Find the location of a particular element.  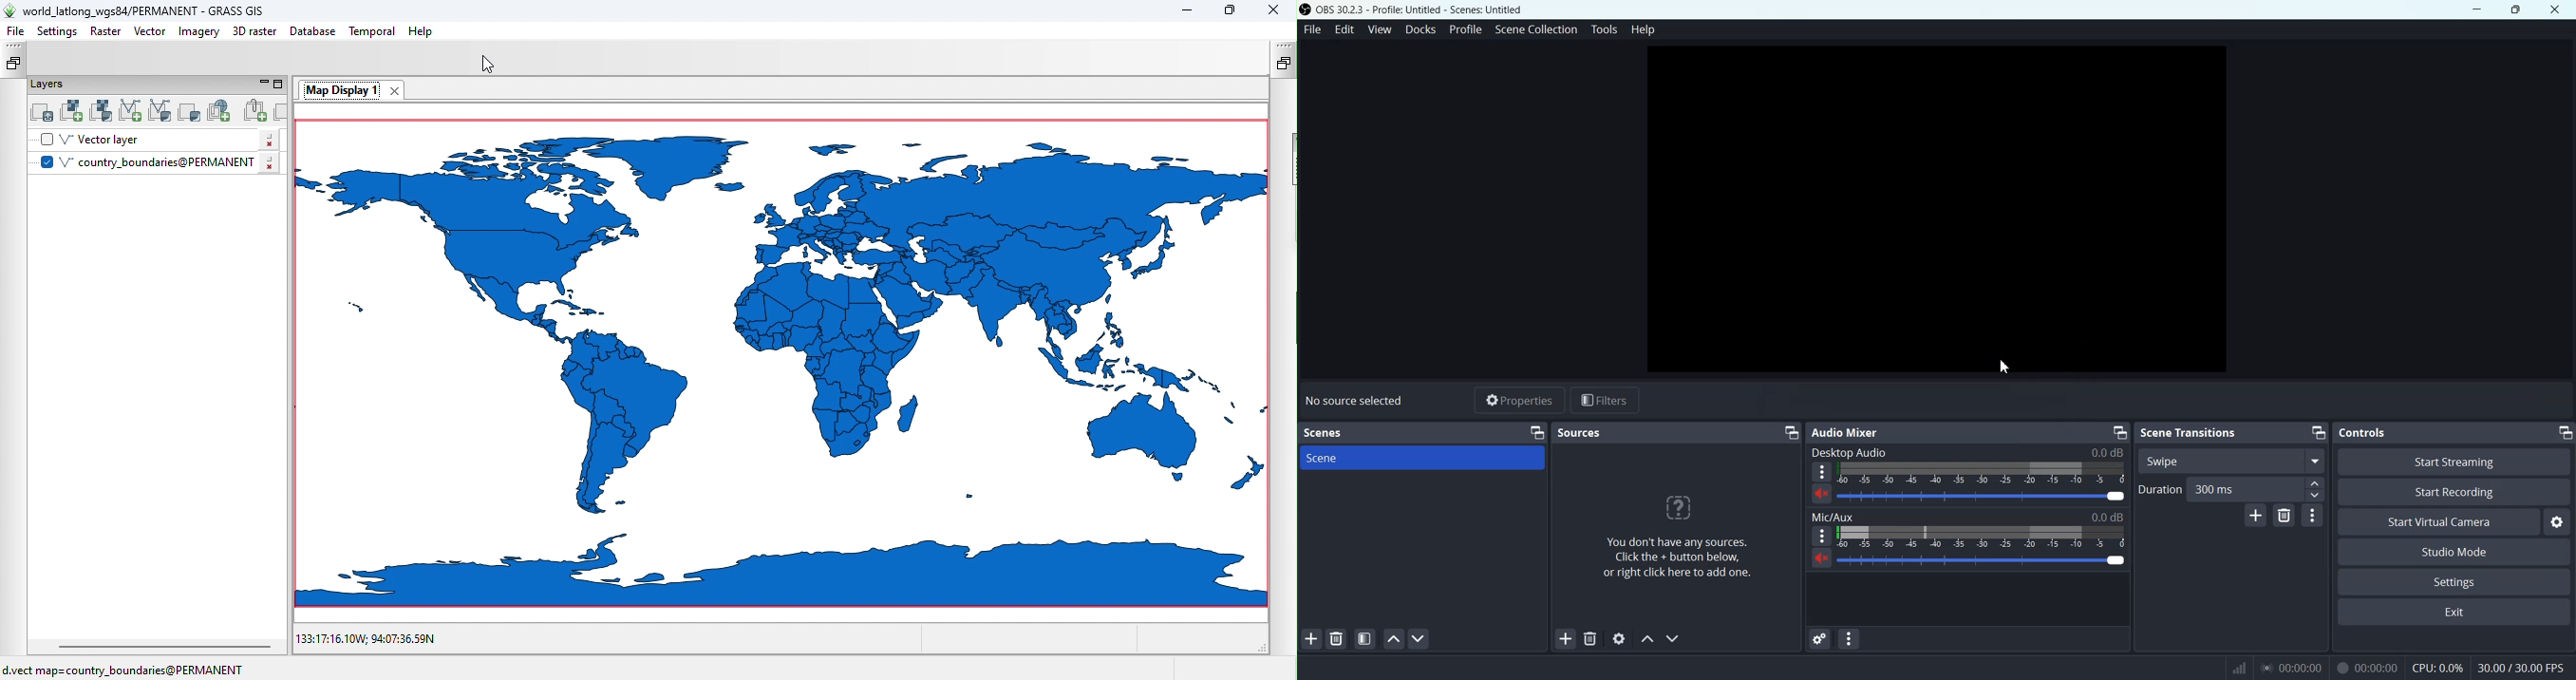

Move Source Up is located at coordinates (1647, 639).